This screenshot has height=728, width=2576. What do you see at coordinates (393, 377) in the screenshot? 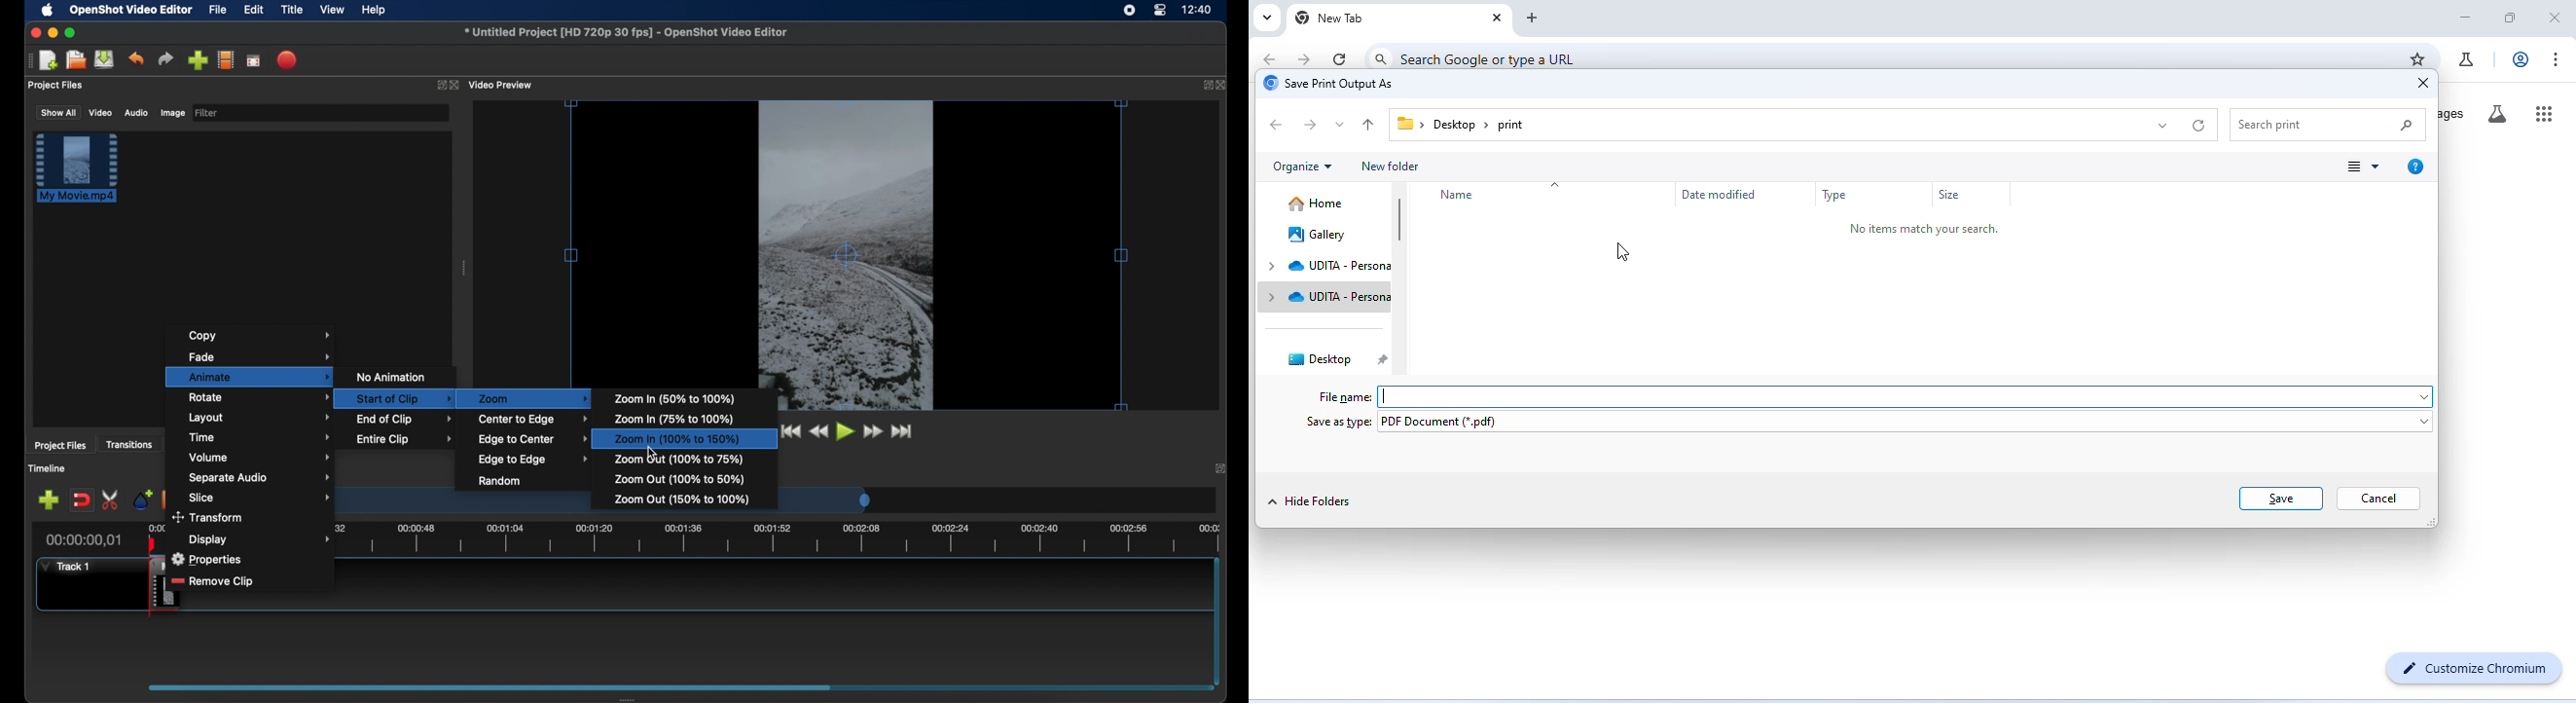
I see `no animation` at bounding box center [393, 377].